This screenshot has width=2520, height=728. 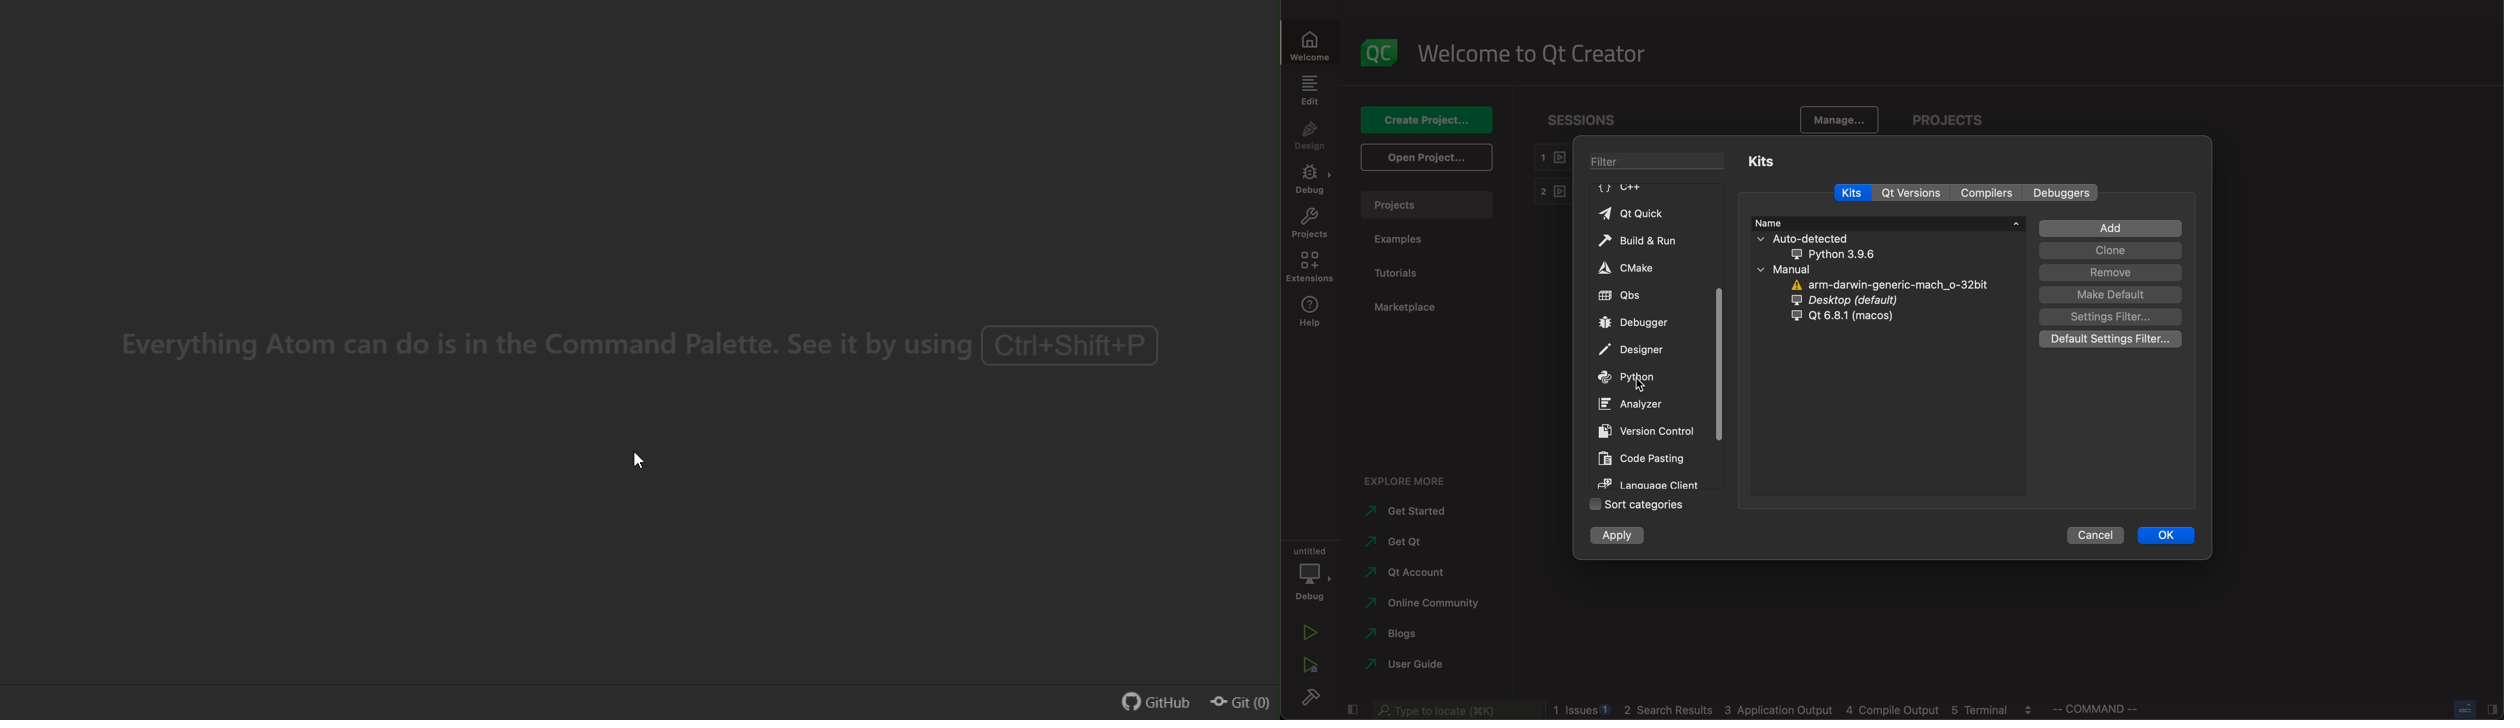 What do you see at coordinates (1591, 121) in the screenshot?
I see `sessions` at bounding box center [1591, 121].